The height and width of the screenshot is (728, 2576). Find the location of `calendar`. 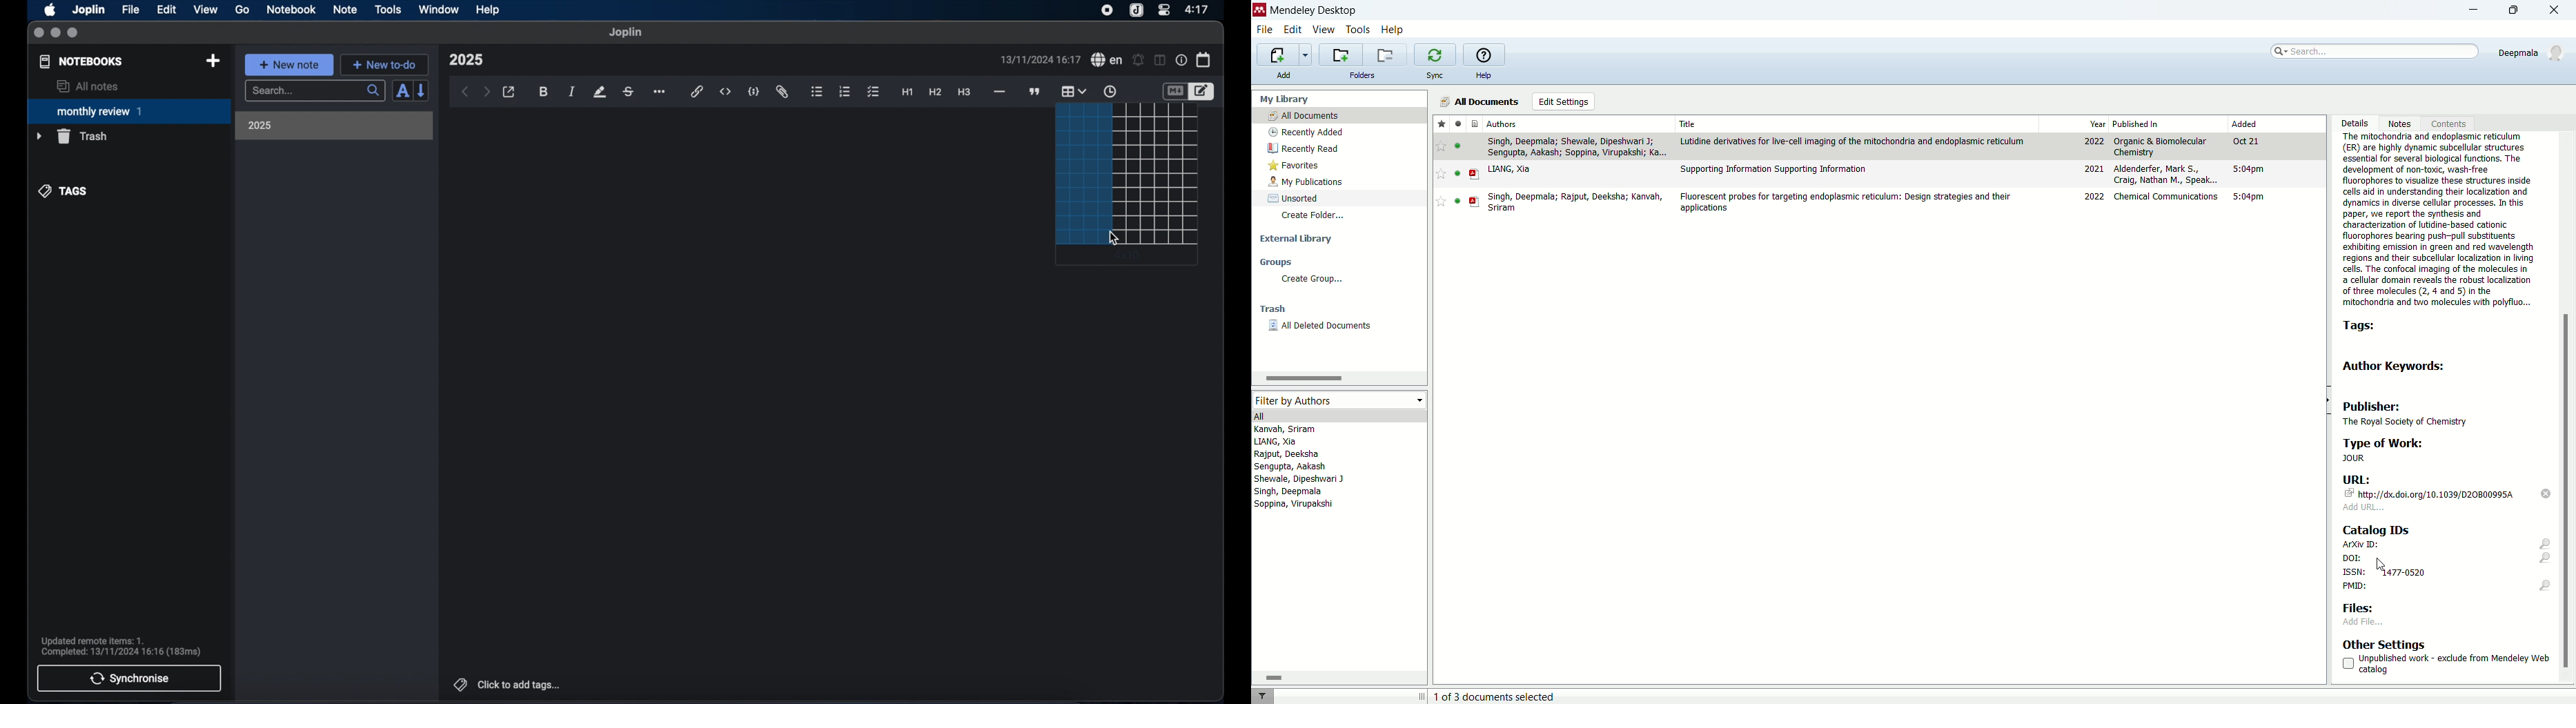

calendar is located at coordinates (1204, 59).